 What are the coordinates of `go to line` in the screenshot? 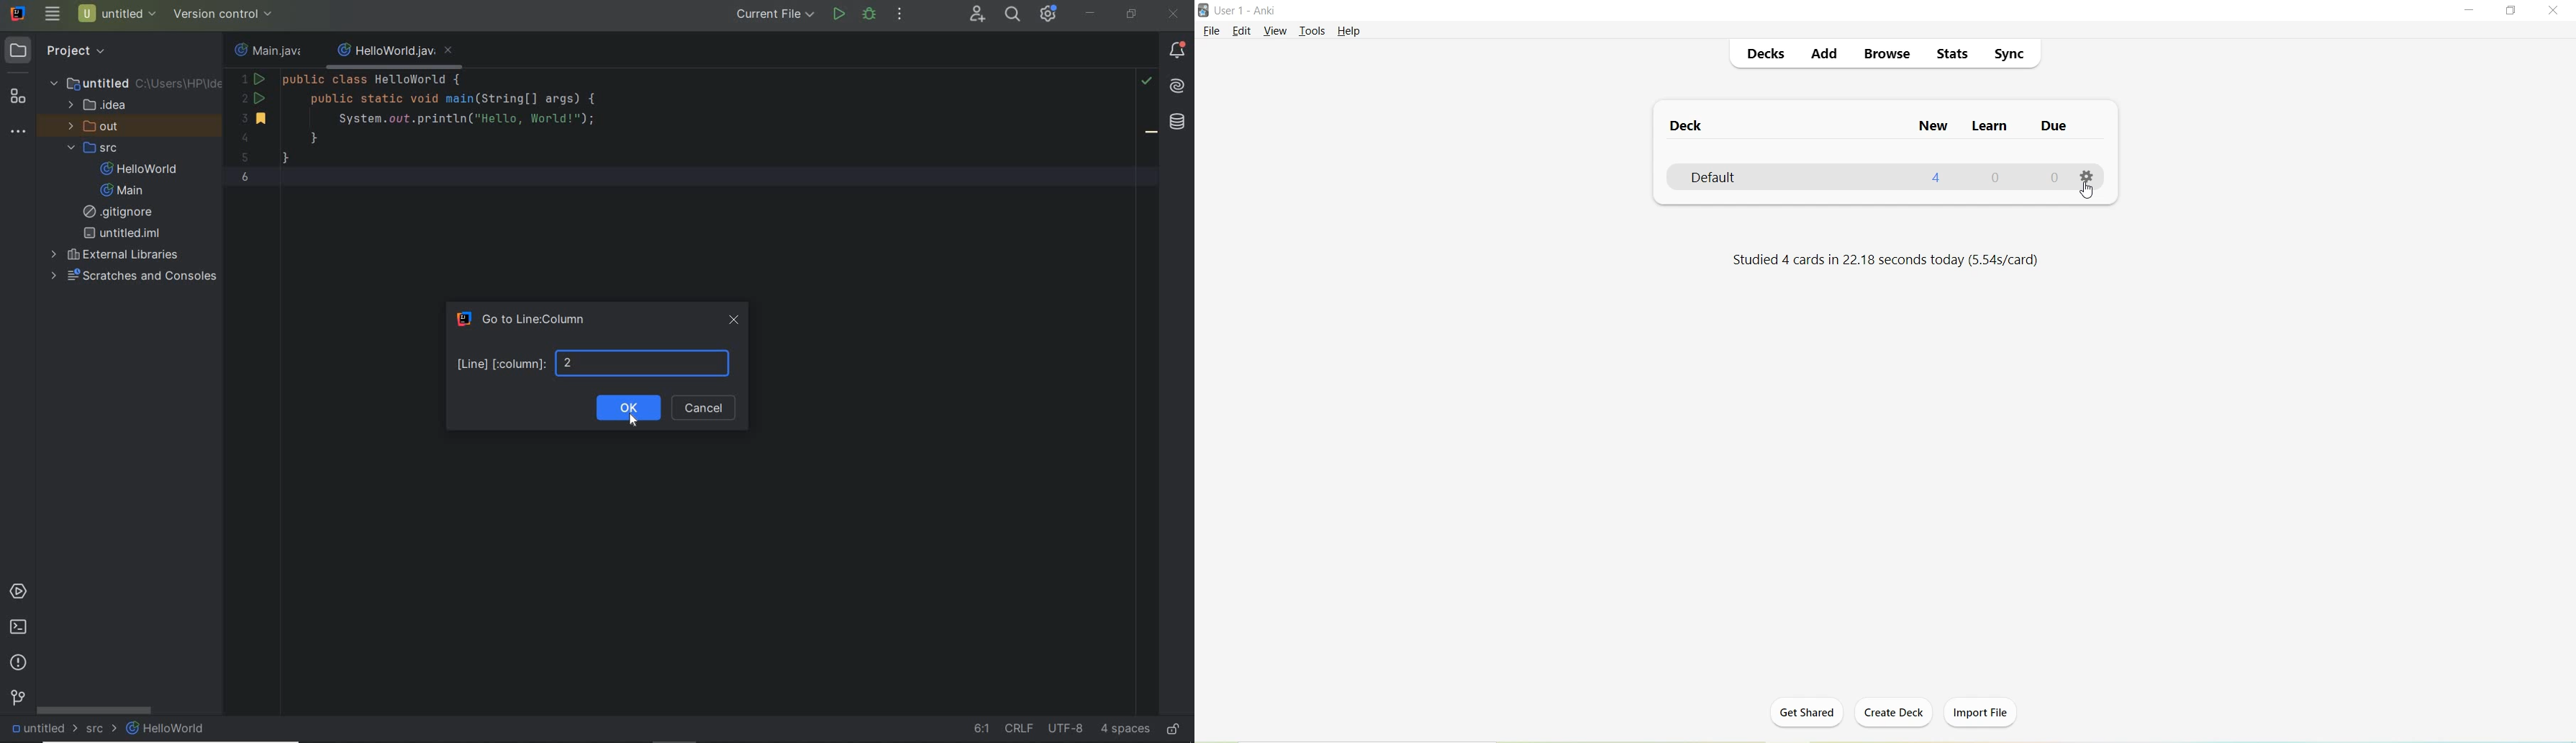 It's located at (982, 727).